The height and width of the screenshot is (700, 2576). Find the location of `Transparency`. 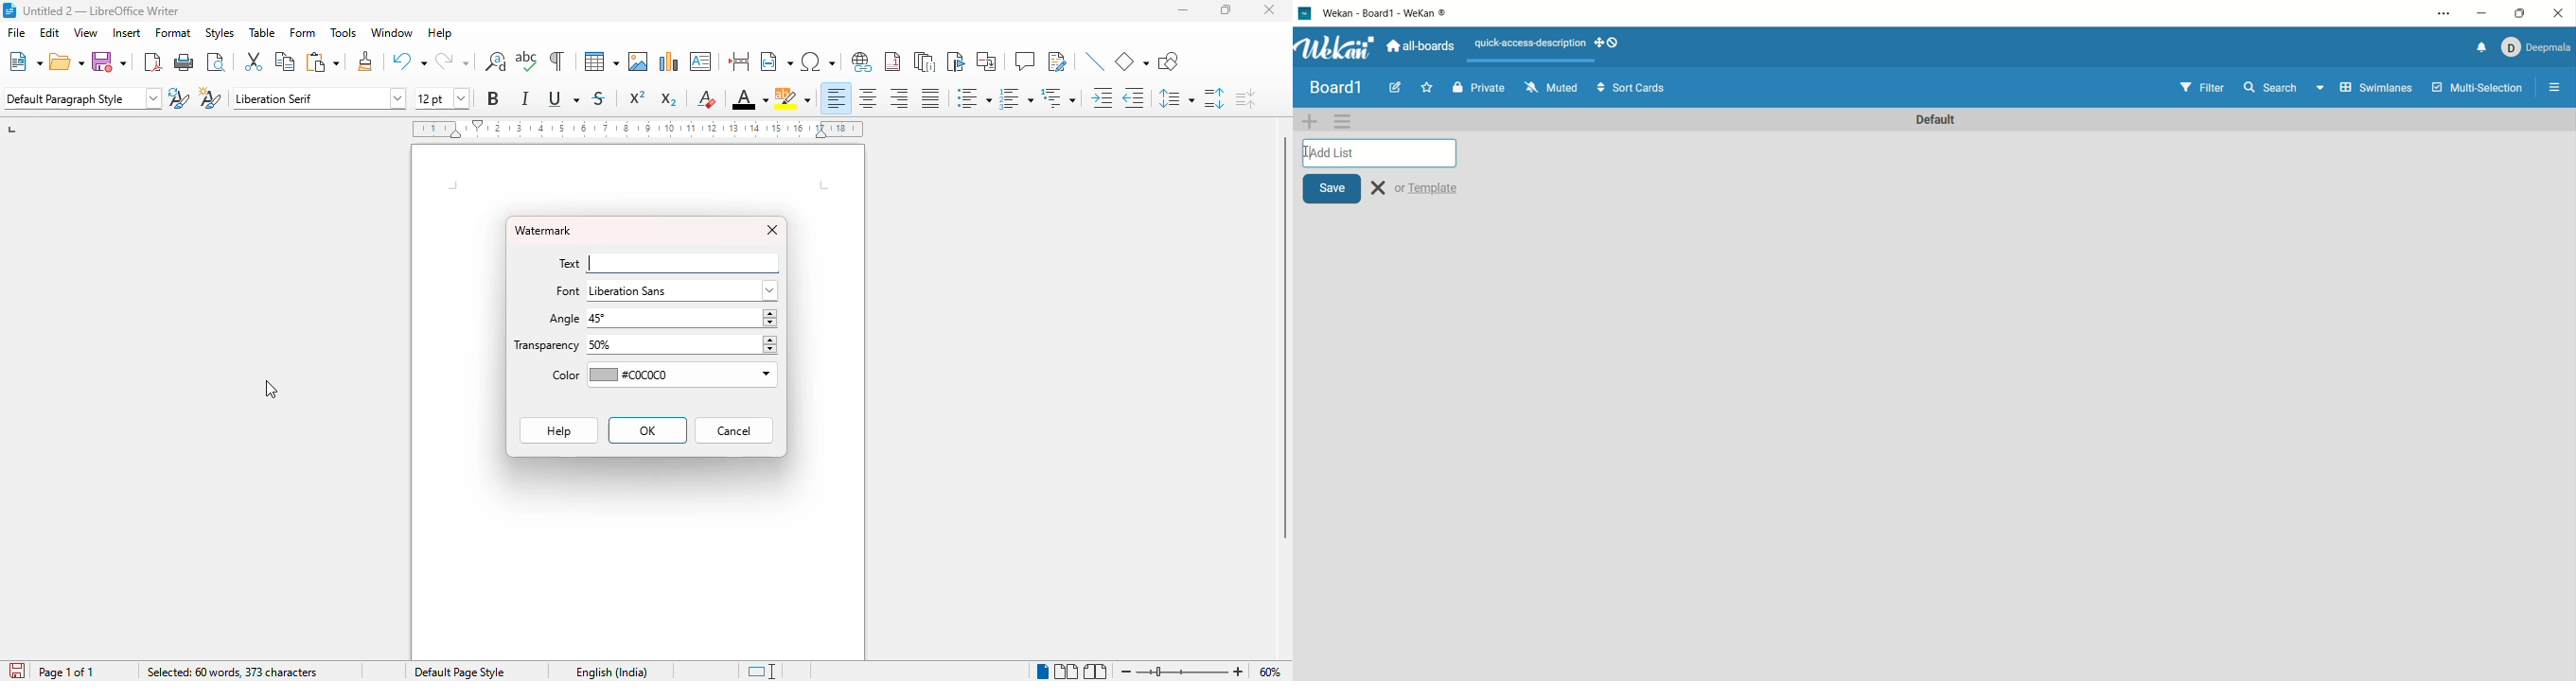

Transparency is located at coordinates (546, 349).